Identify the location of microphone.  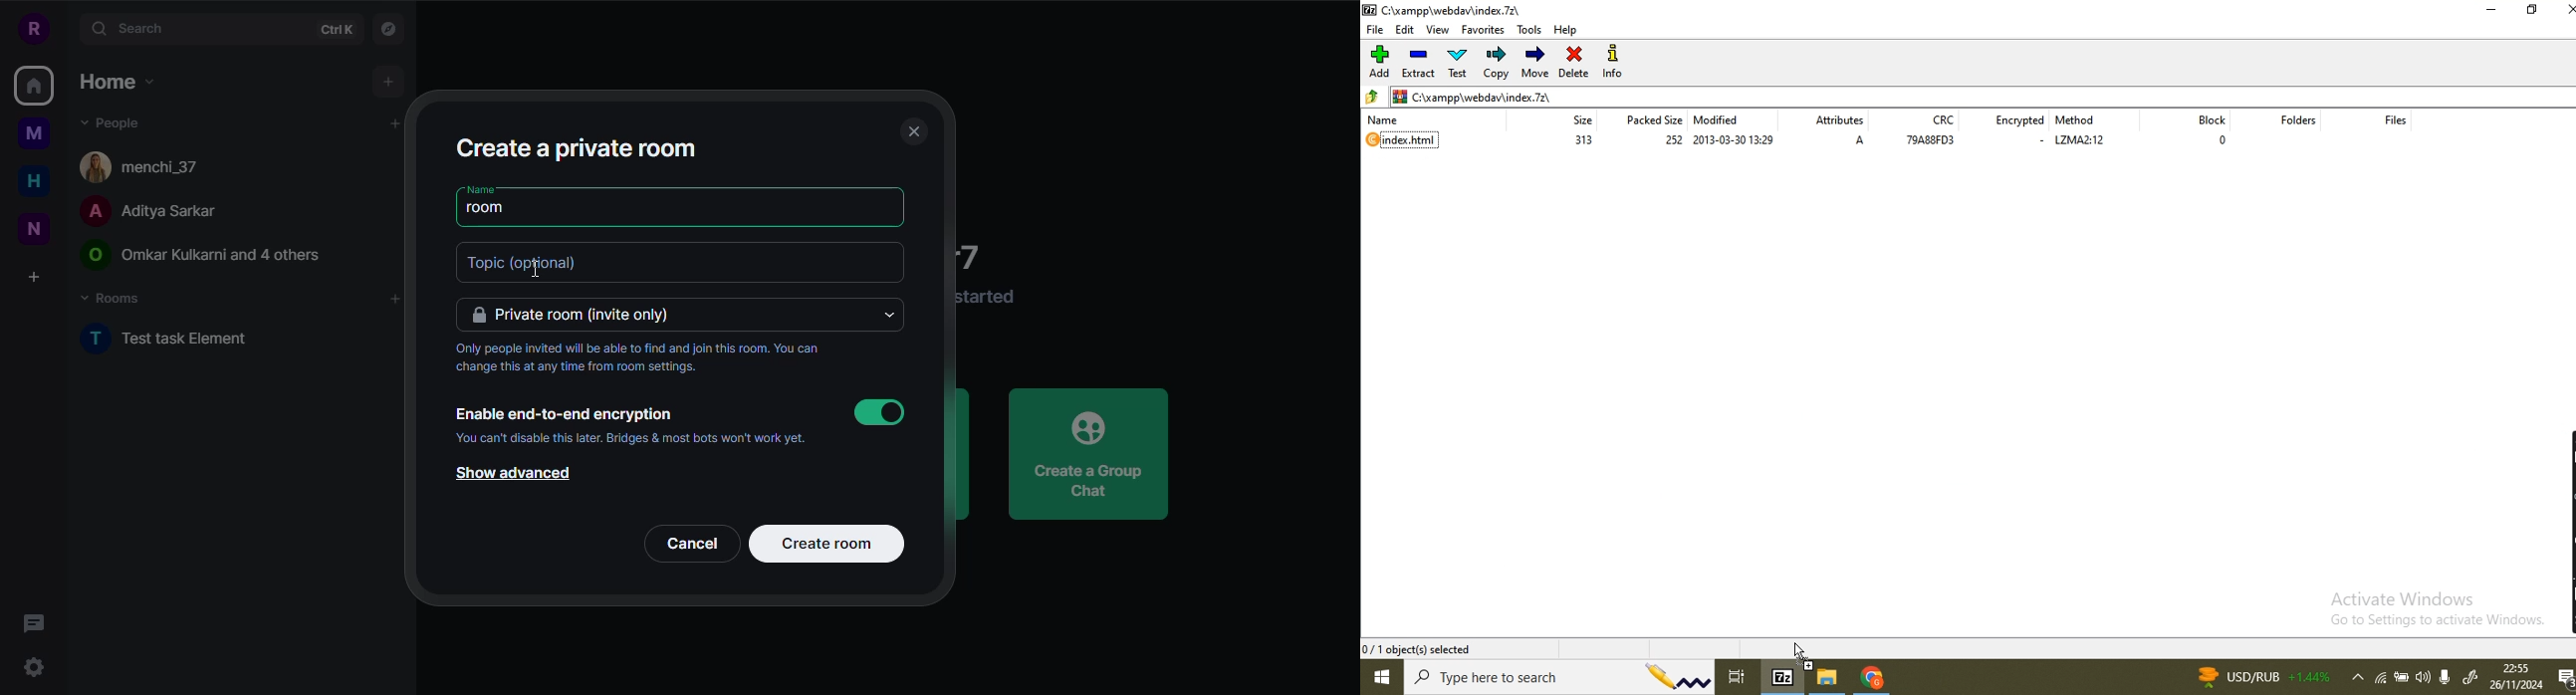
(2450, 675).